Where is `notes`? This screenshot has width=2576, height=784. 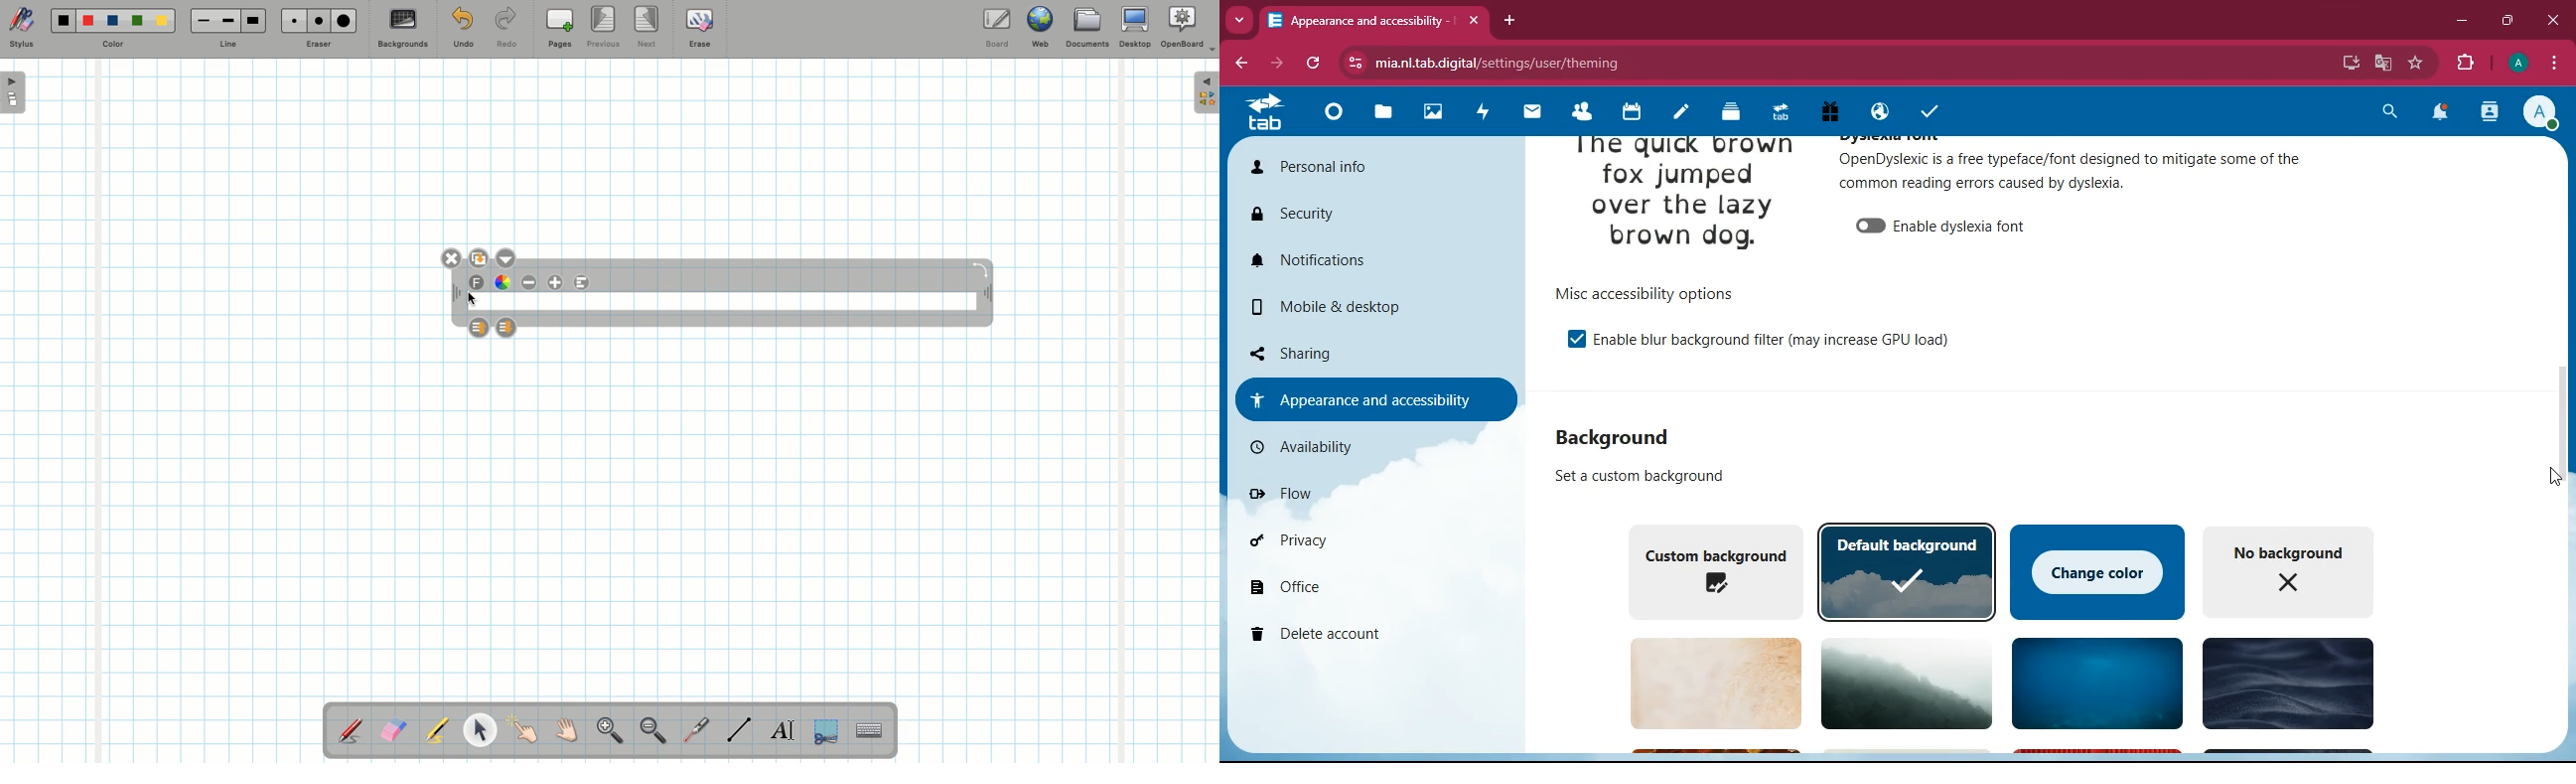
notes is located at coordinates (1674, 113).